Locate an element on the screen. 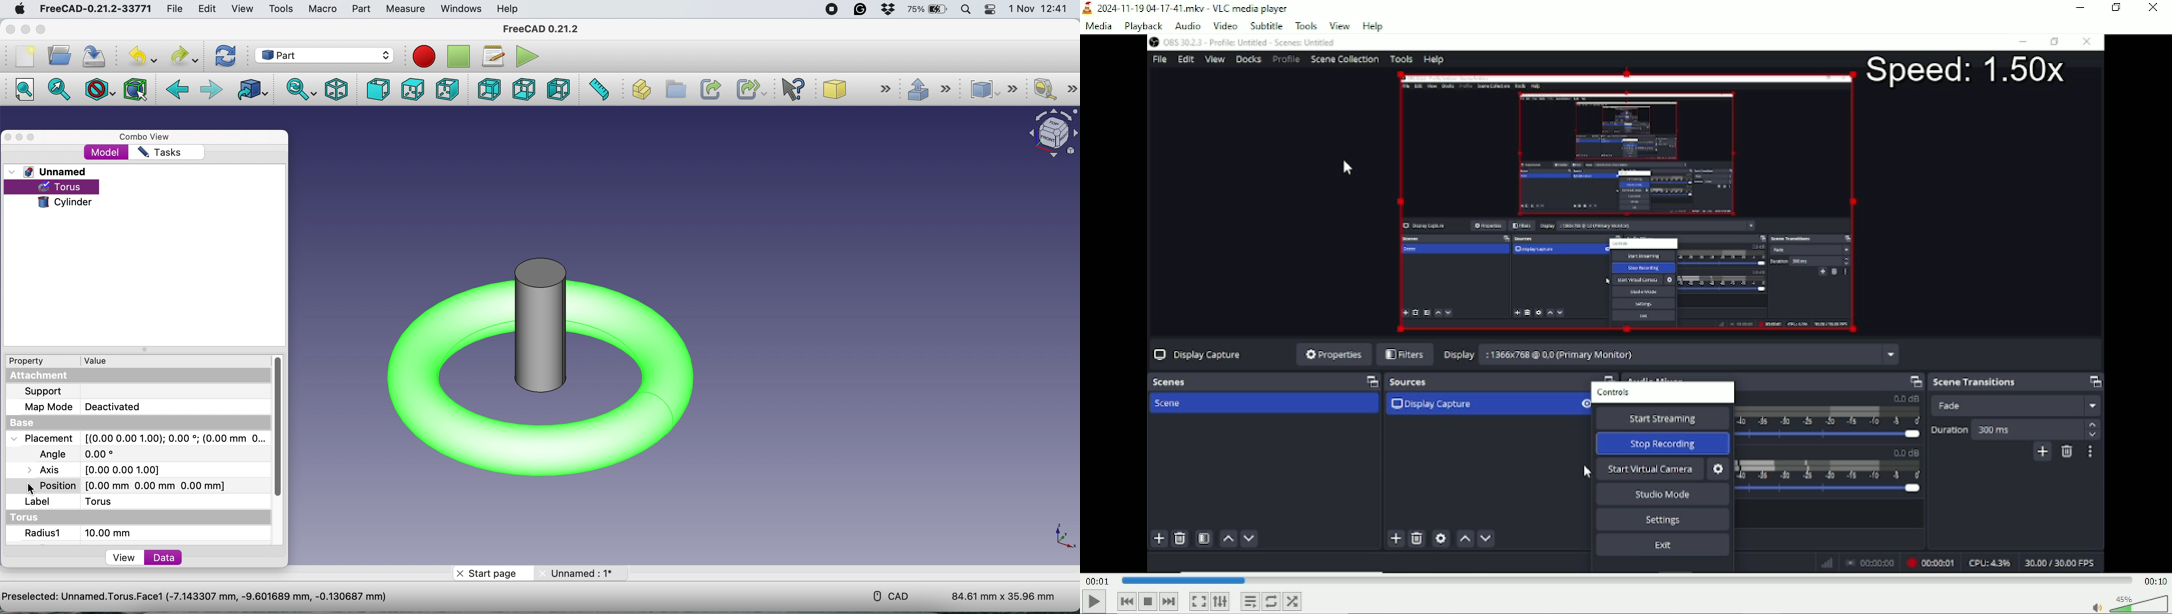 This screenshot has height=616, width=2184. view is located at coordinates (125, 557).